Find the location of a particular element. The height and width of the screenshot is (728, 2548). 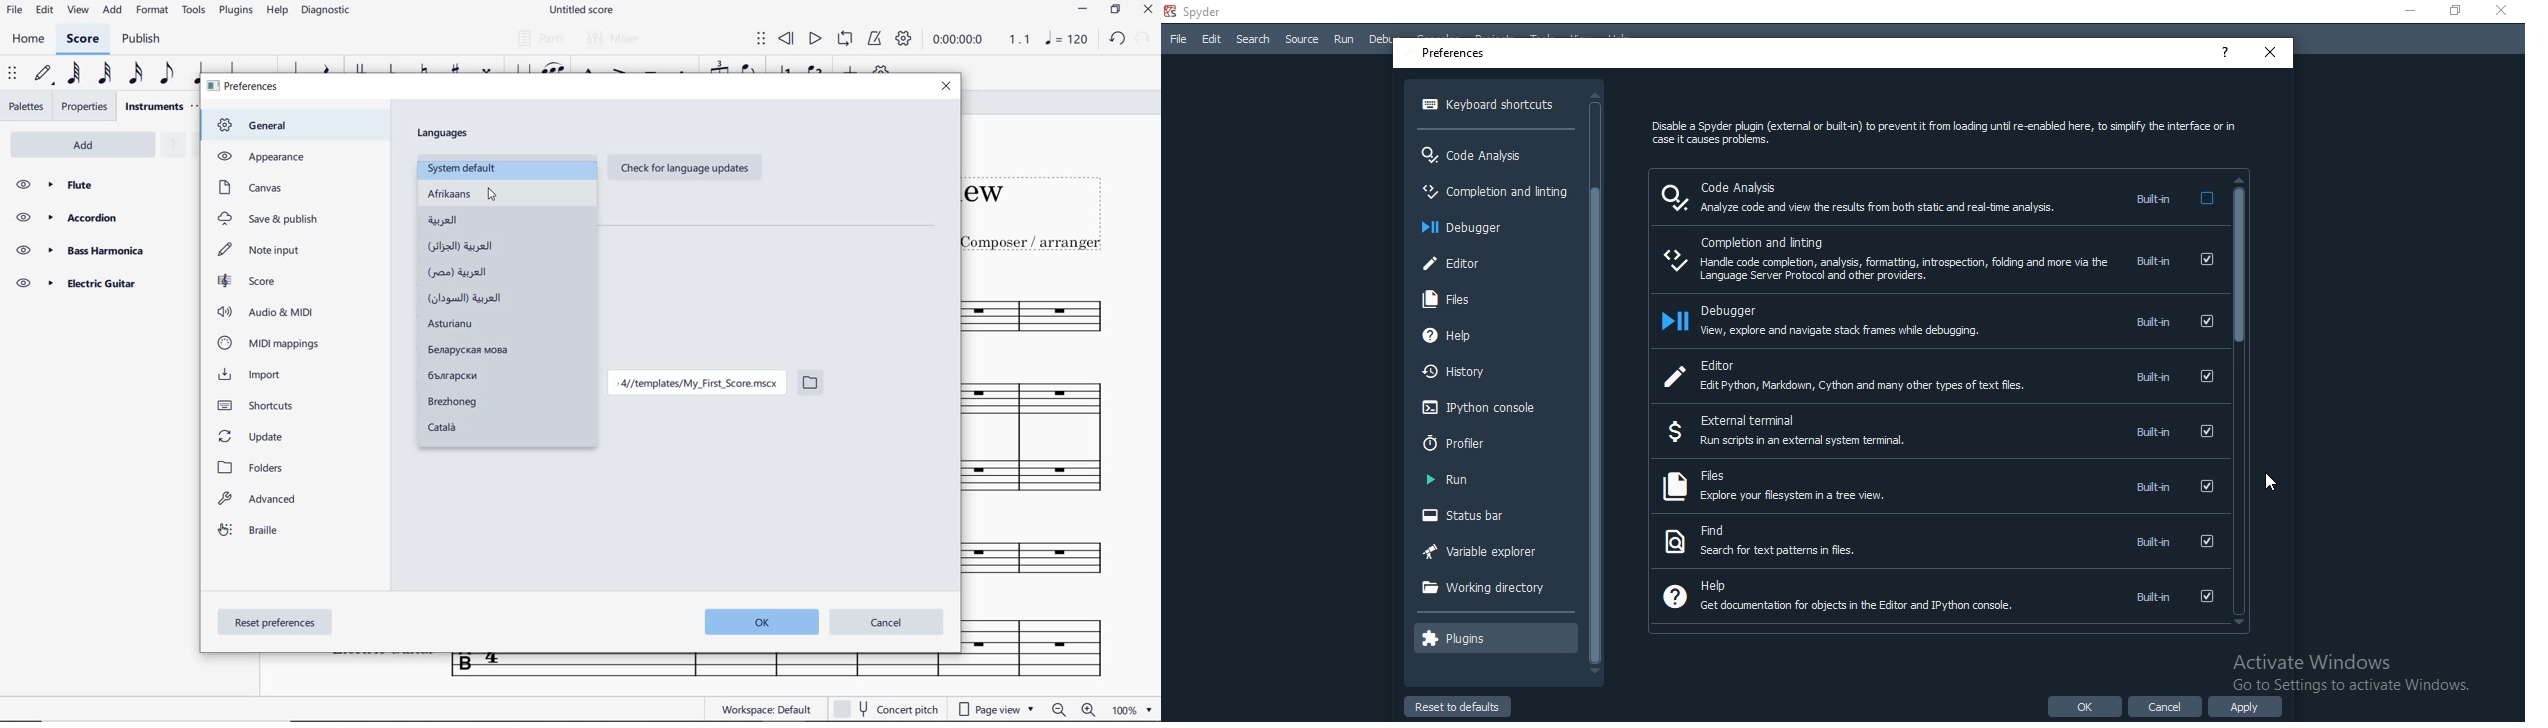

view is located at coordinates (75, 13).